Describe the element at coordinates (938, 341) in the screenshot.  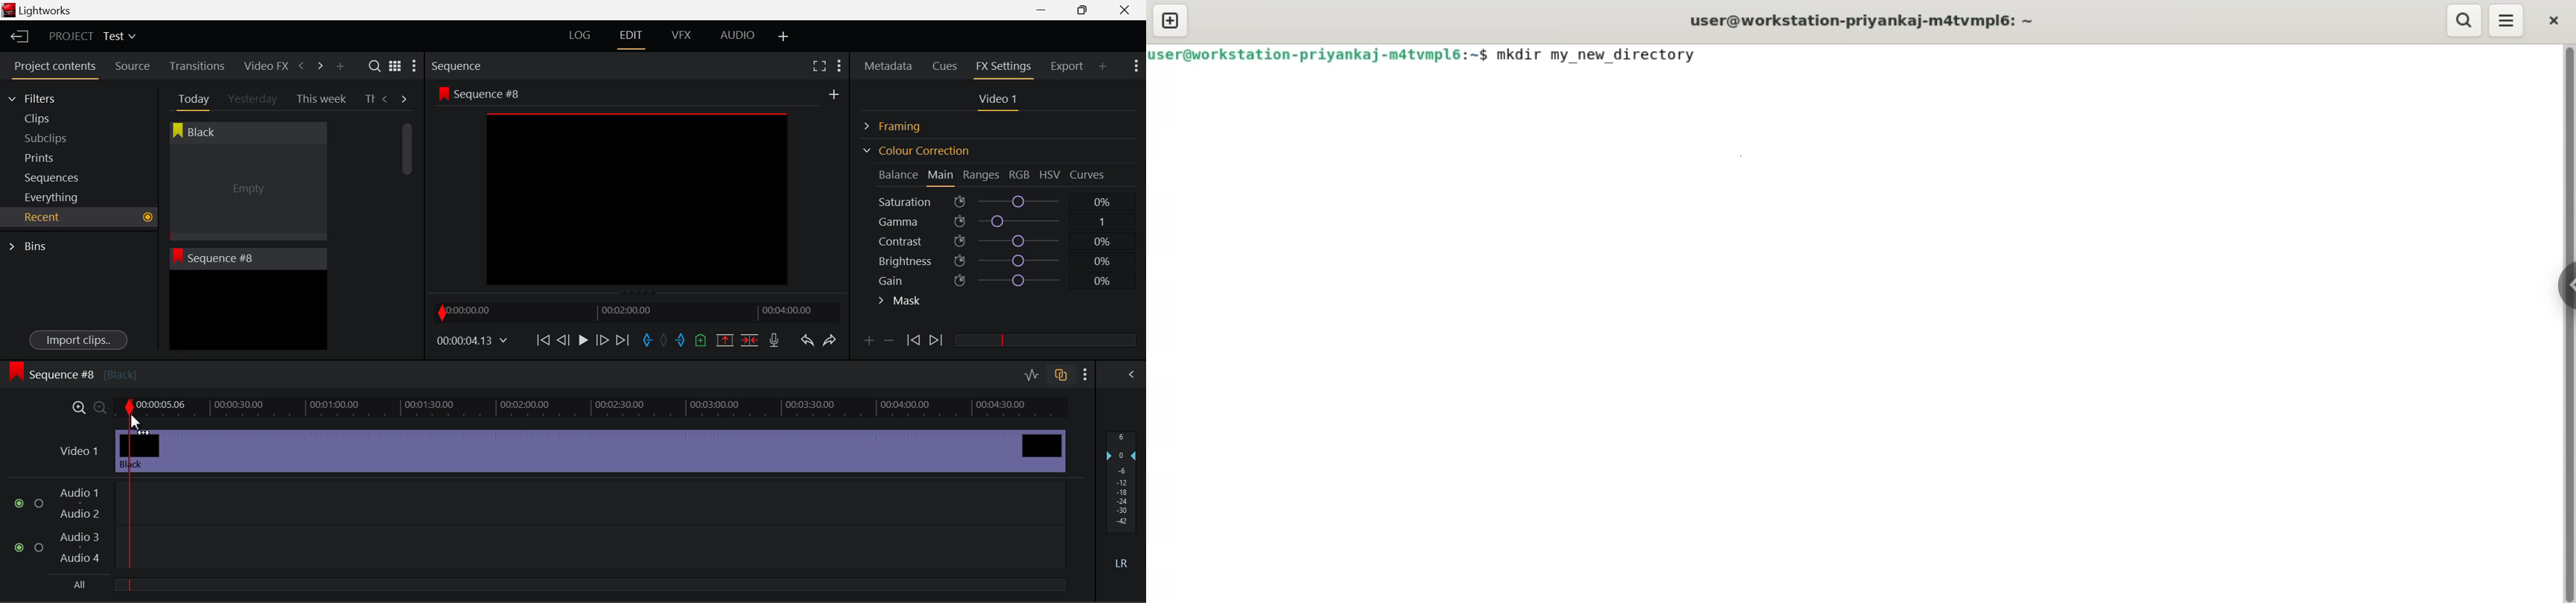
I see `Next keyframe` at that location.